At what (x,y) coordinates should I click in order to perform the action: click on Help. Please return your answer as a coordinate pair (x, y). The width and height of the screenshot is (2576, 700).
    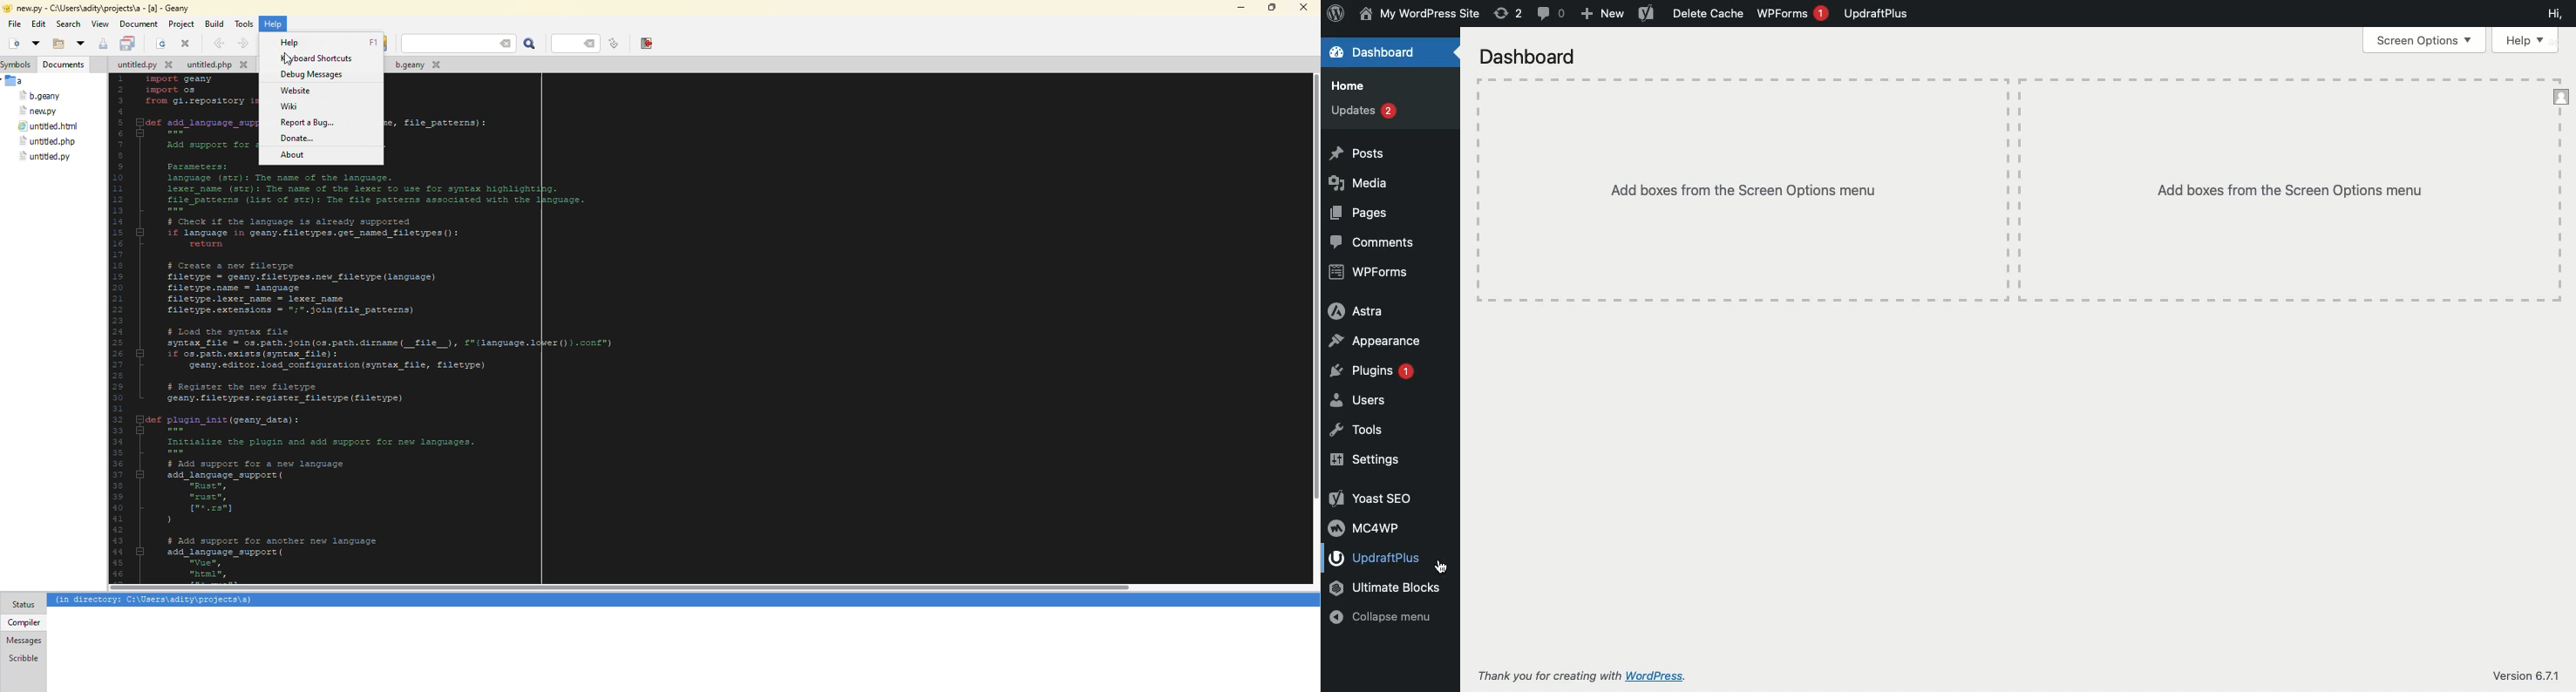
    Looking at the image, I should click on (2527, 40).